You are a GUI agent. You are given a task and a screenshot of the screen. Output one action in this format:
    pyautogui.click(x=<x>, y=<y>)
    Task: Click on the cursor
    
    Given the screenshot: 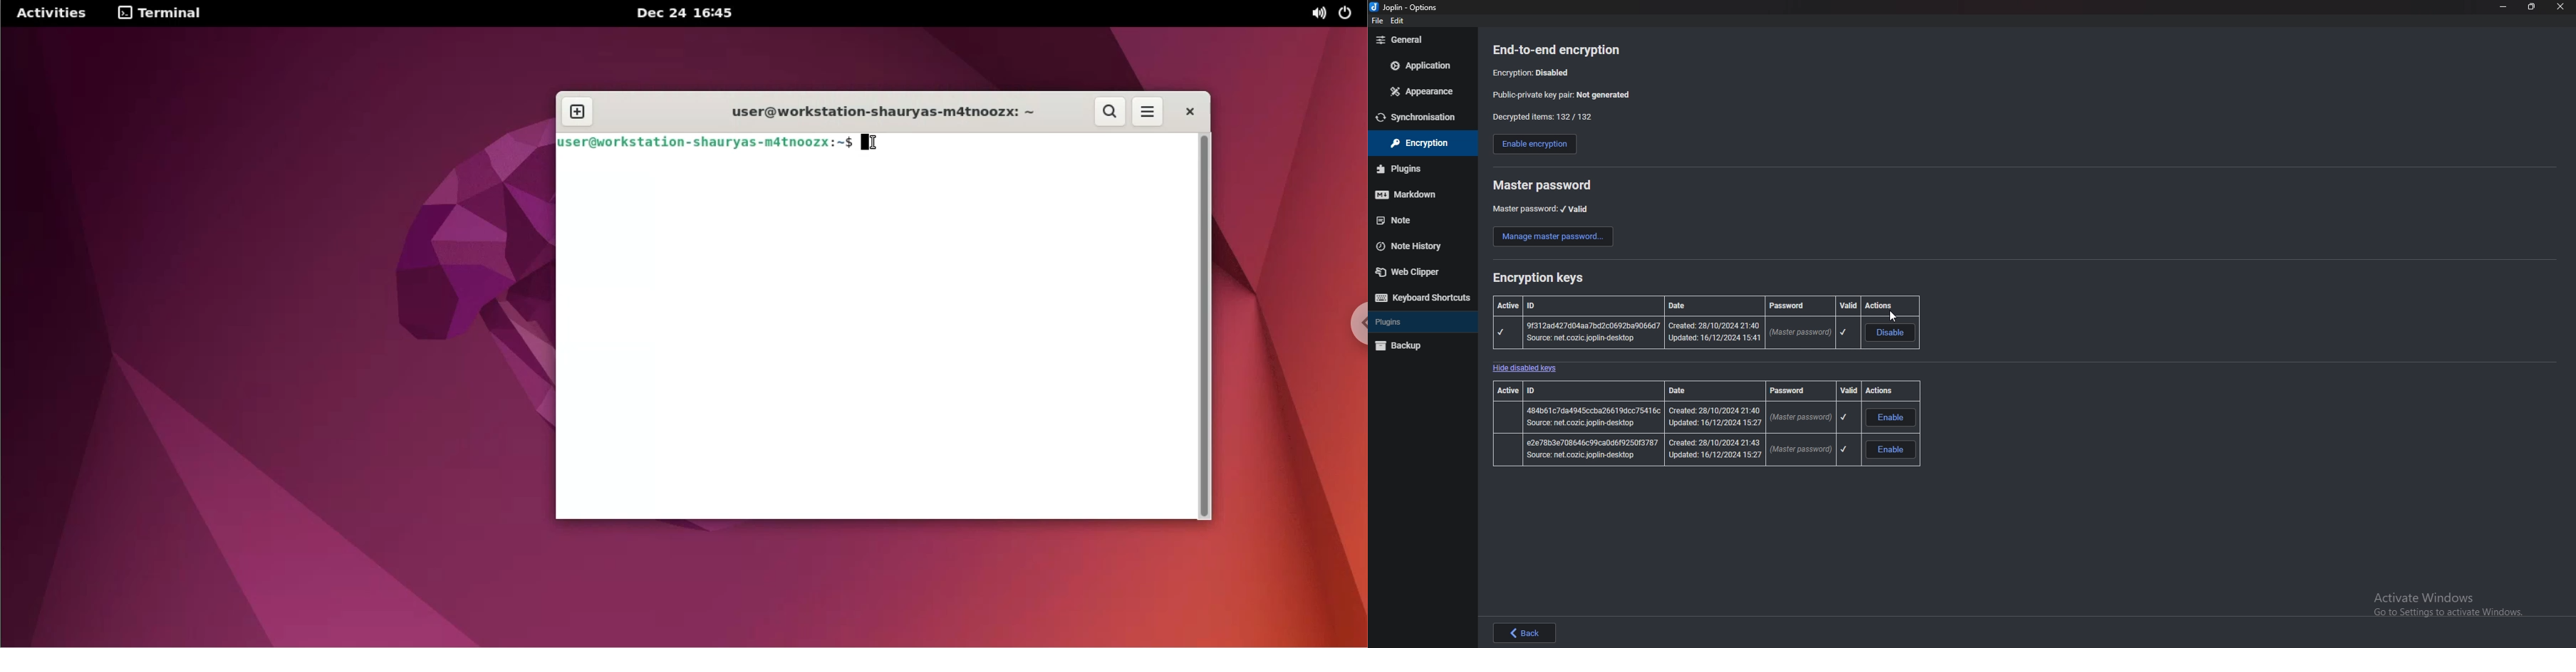 What is the action you would take?
    pyautogui.click(x=1894, y=318)
    